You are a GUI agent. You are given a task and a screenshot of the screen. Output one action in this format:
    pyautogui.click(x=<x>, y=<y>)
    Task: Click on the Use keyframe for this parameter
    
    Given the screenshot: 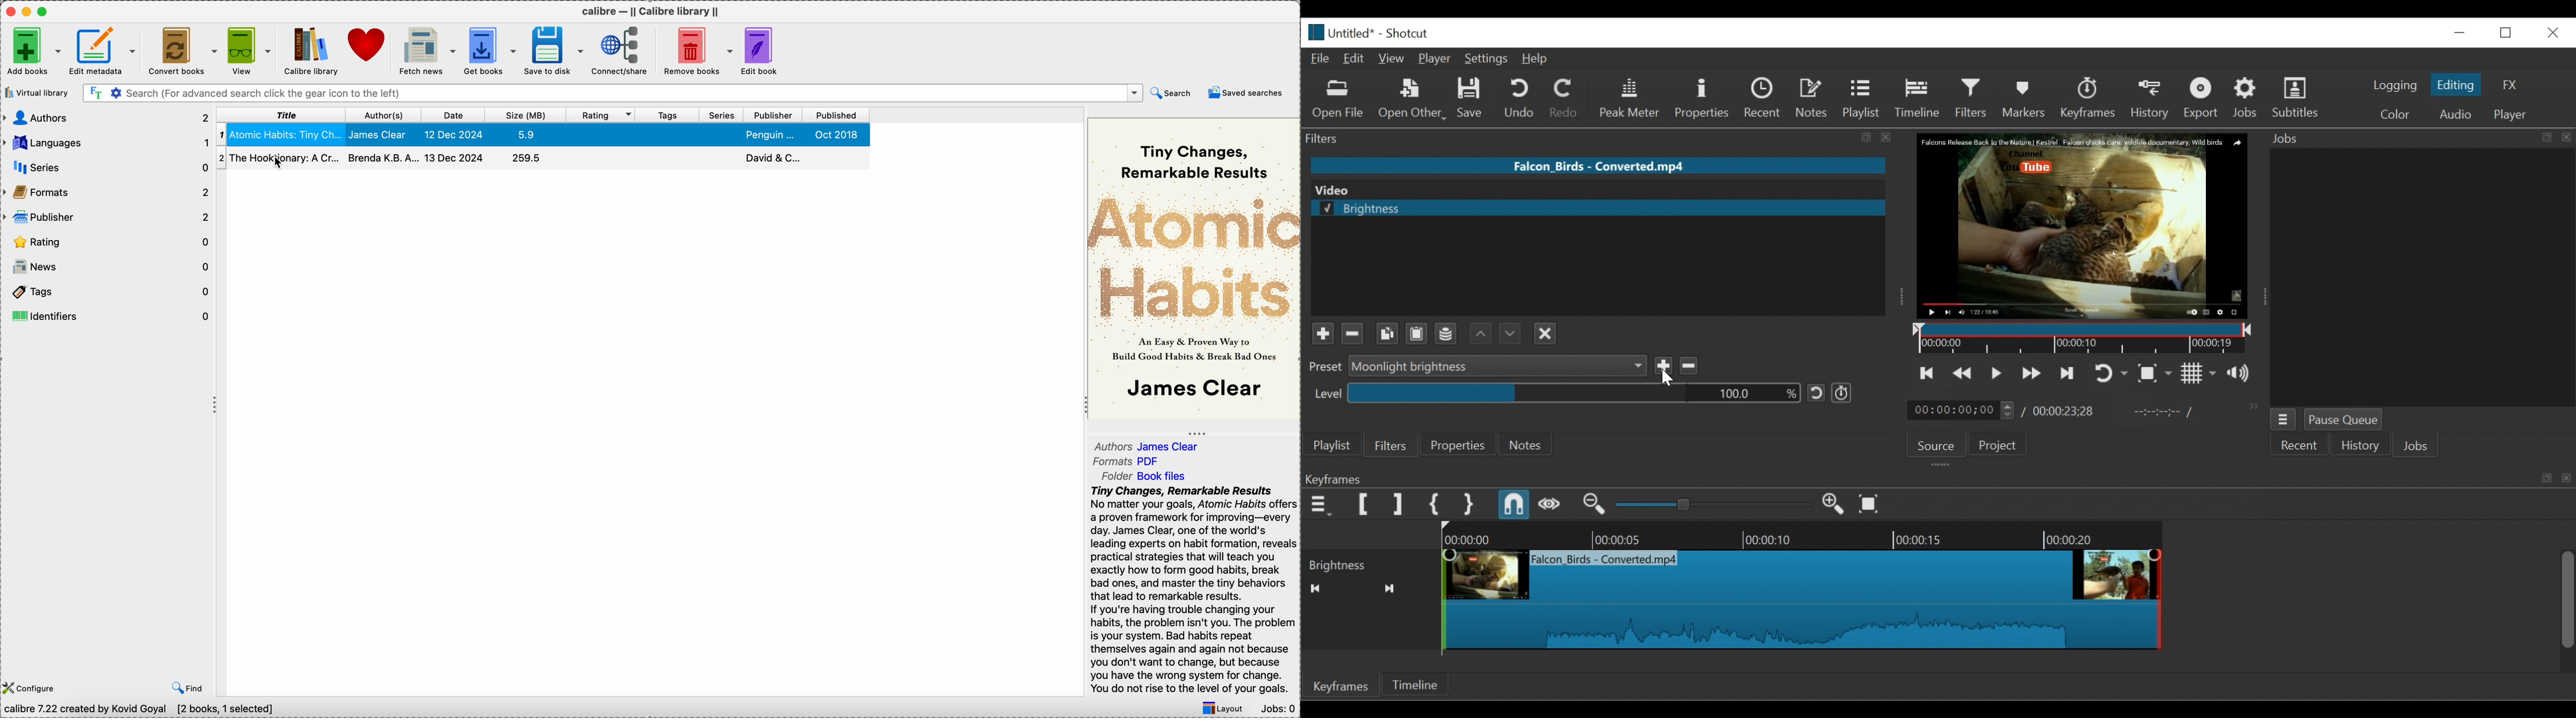 What is the action you would take?
    pyautogui.click(x=1840, y=392)
    